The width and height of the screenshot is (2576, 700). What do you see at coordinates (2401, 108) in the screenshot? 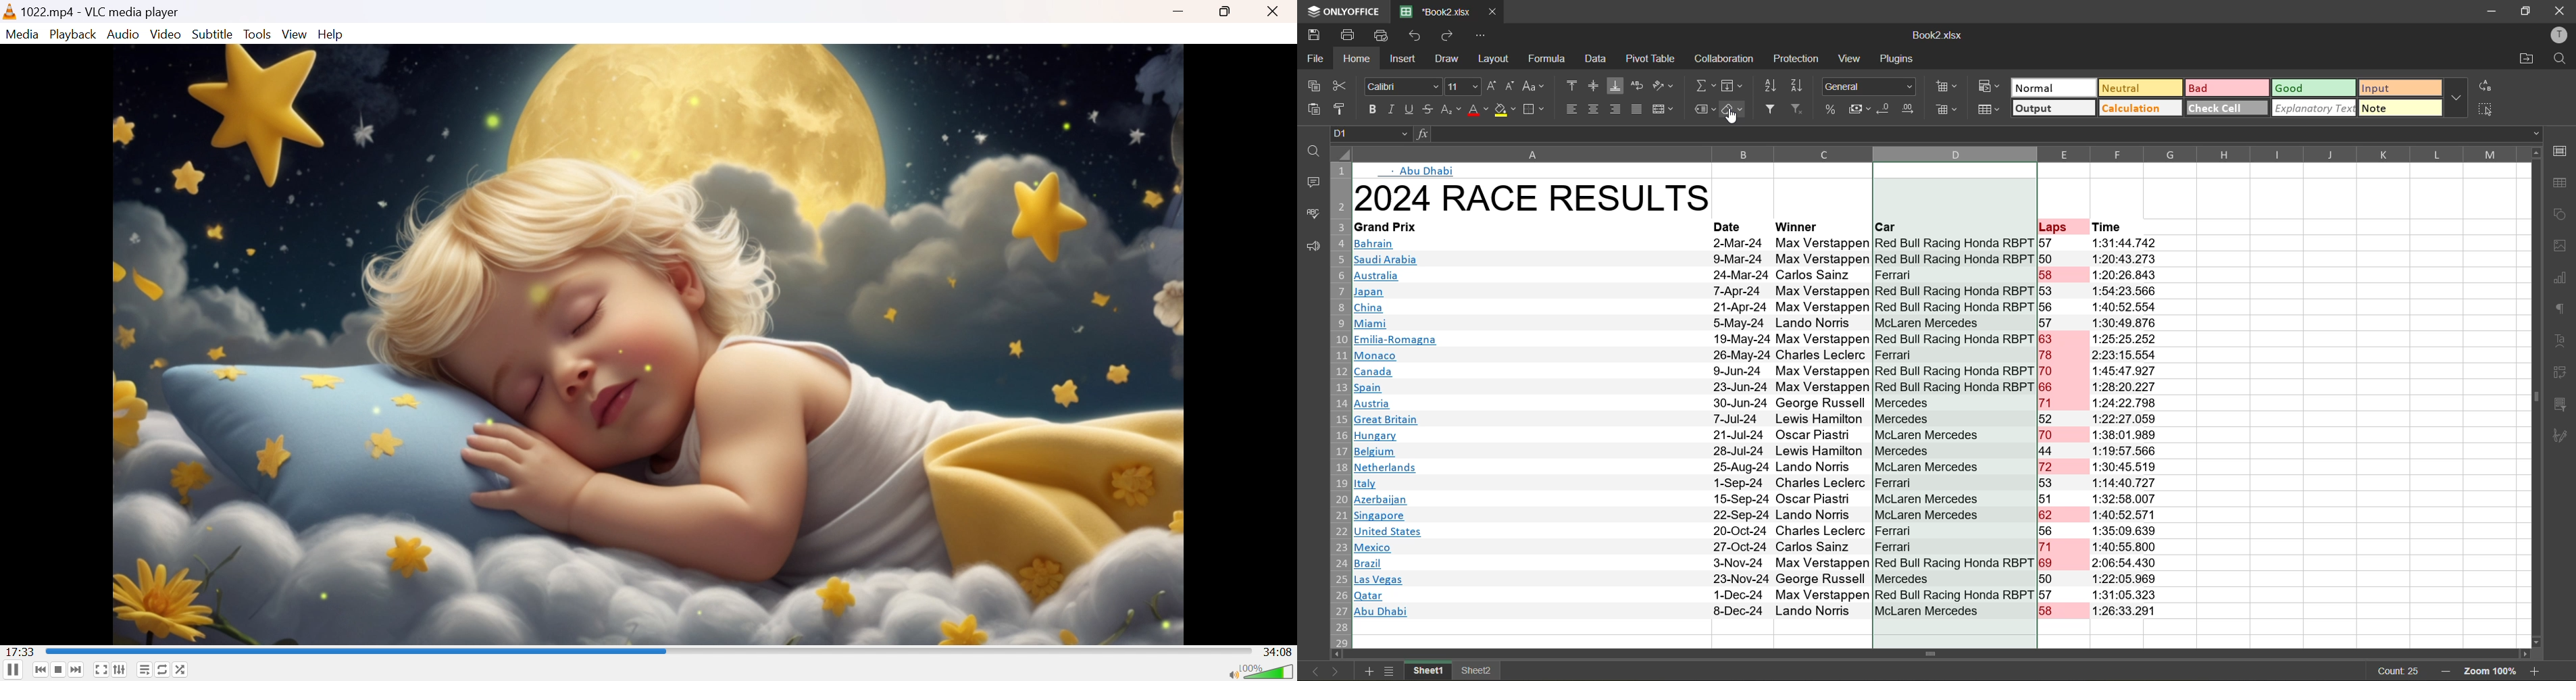
I see `note` at bounding box center [2401, 108].